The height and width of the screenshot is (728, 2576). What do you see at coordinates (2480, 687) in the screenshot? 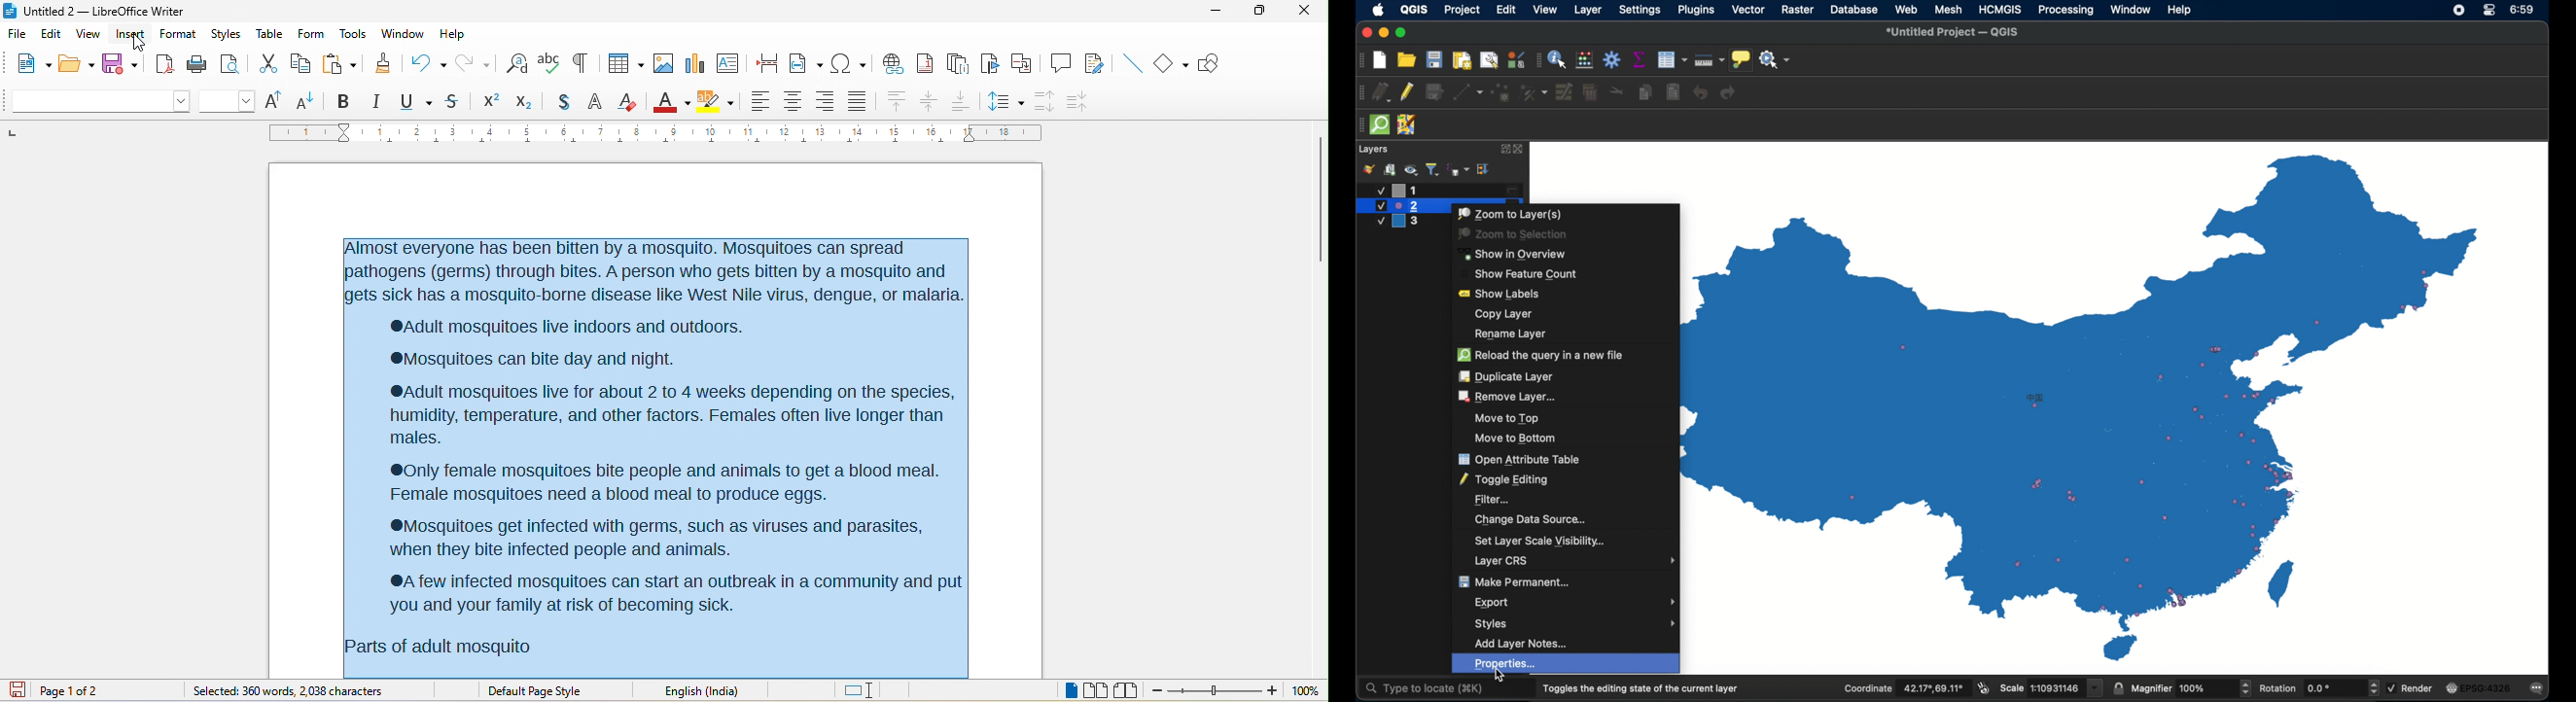
I see `current crs` at bounding box center [2480, 687].